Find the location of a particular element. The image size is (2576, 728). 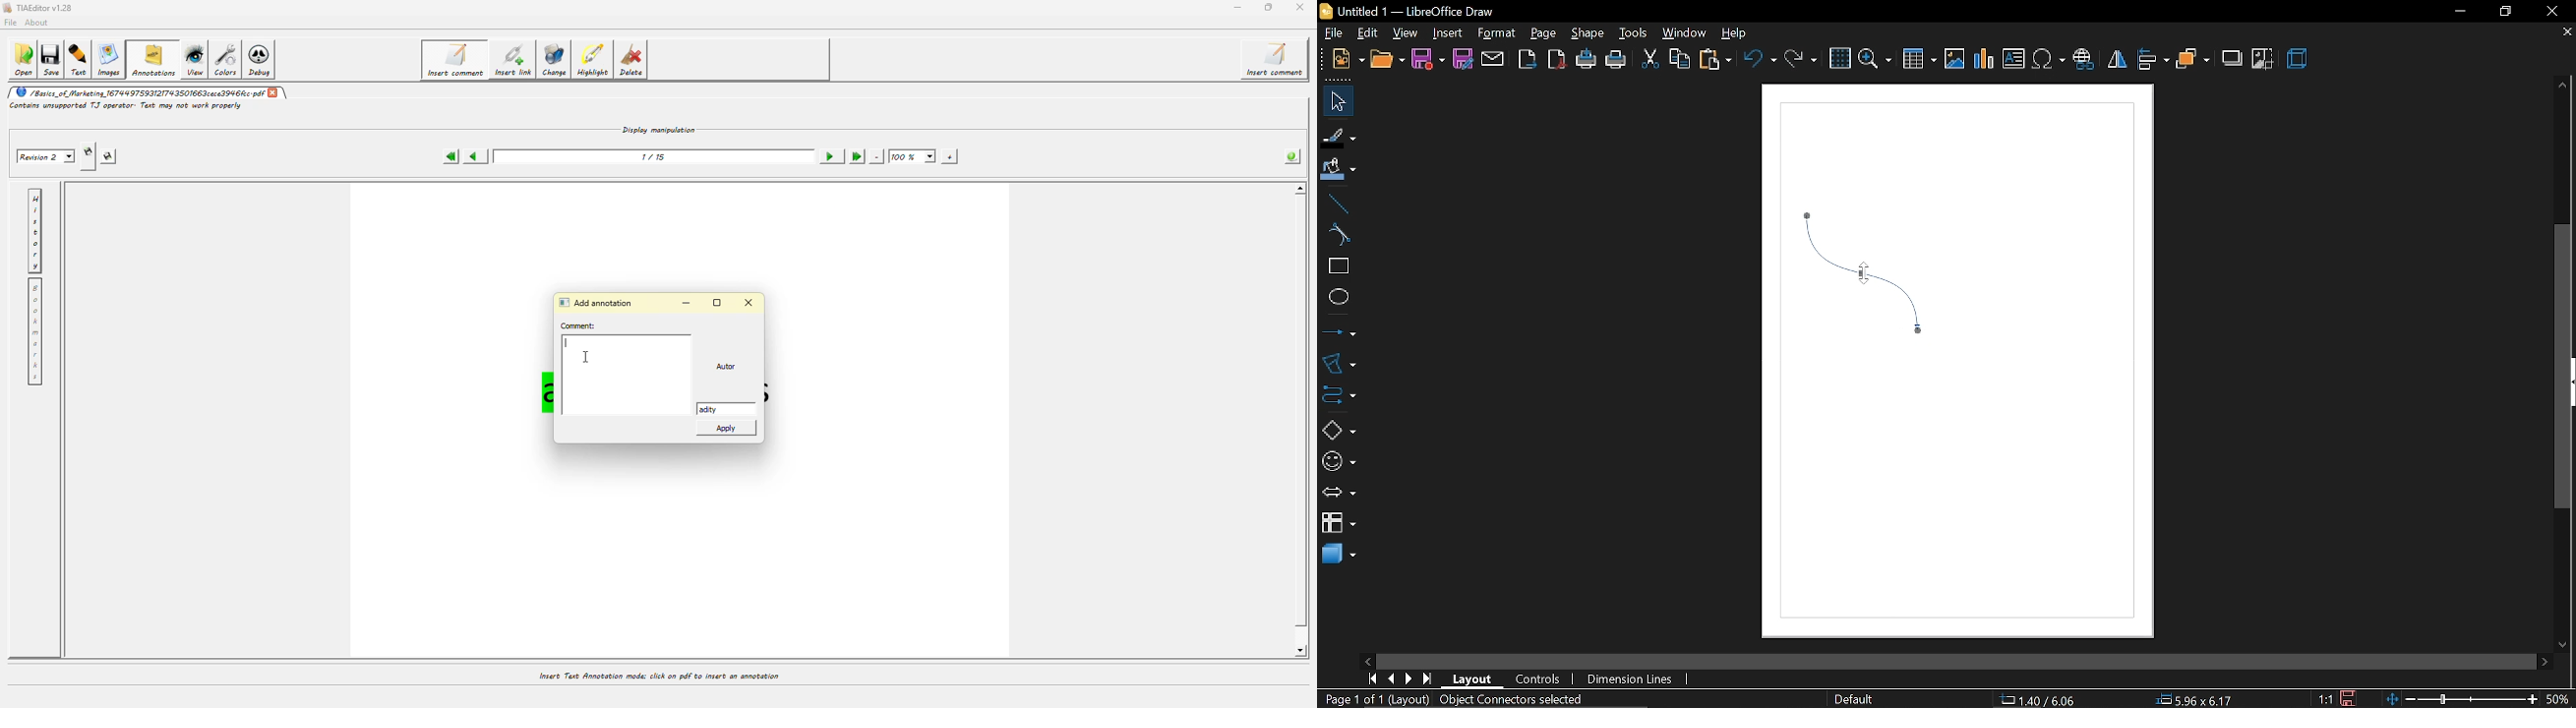

move right is located at coordinates (2545, 660).